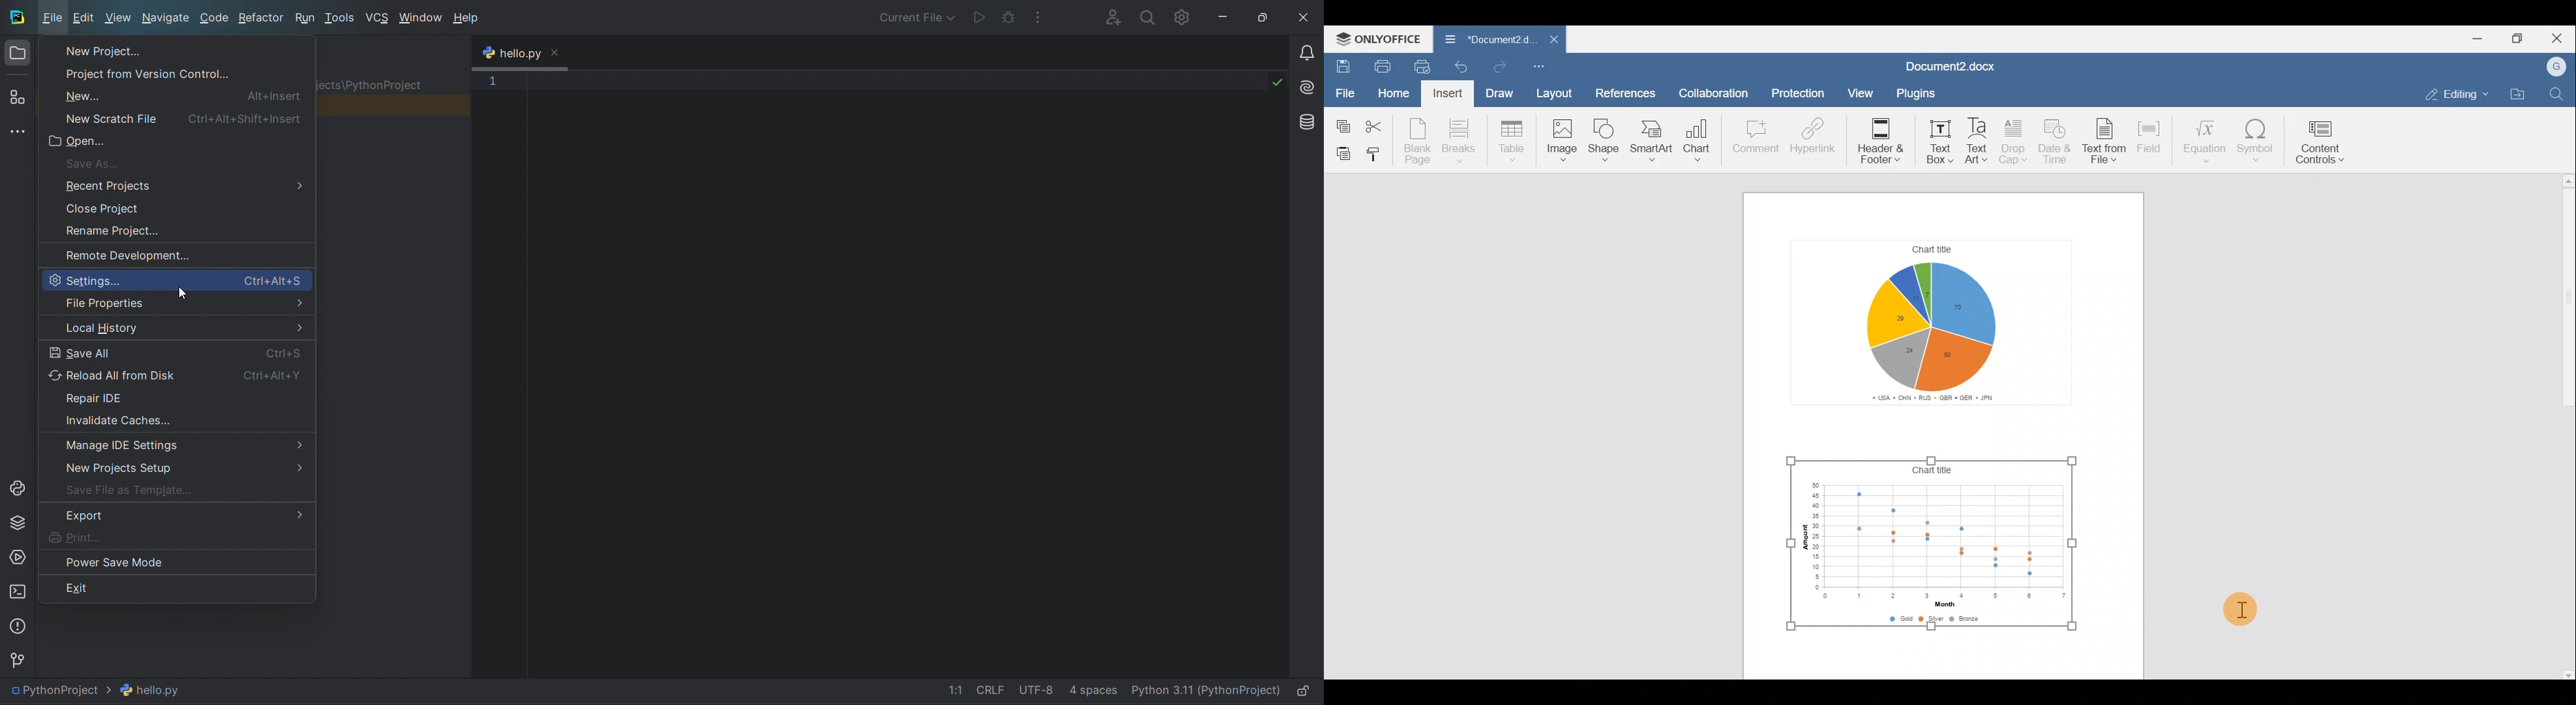  I want to click on Cut, so click(1379, 125).